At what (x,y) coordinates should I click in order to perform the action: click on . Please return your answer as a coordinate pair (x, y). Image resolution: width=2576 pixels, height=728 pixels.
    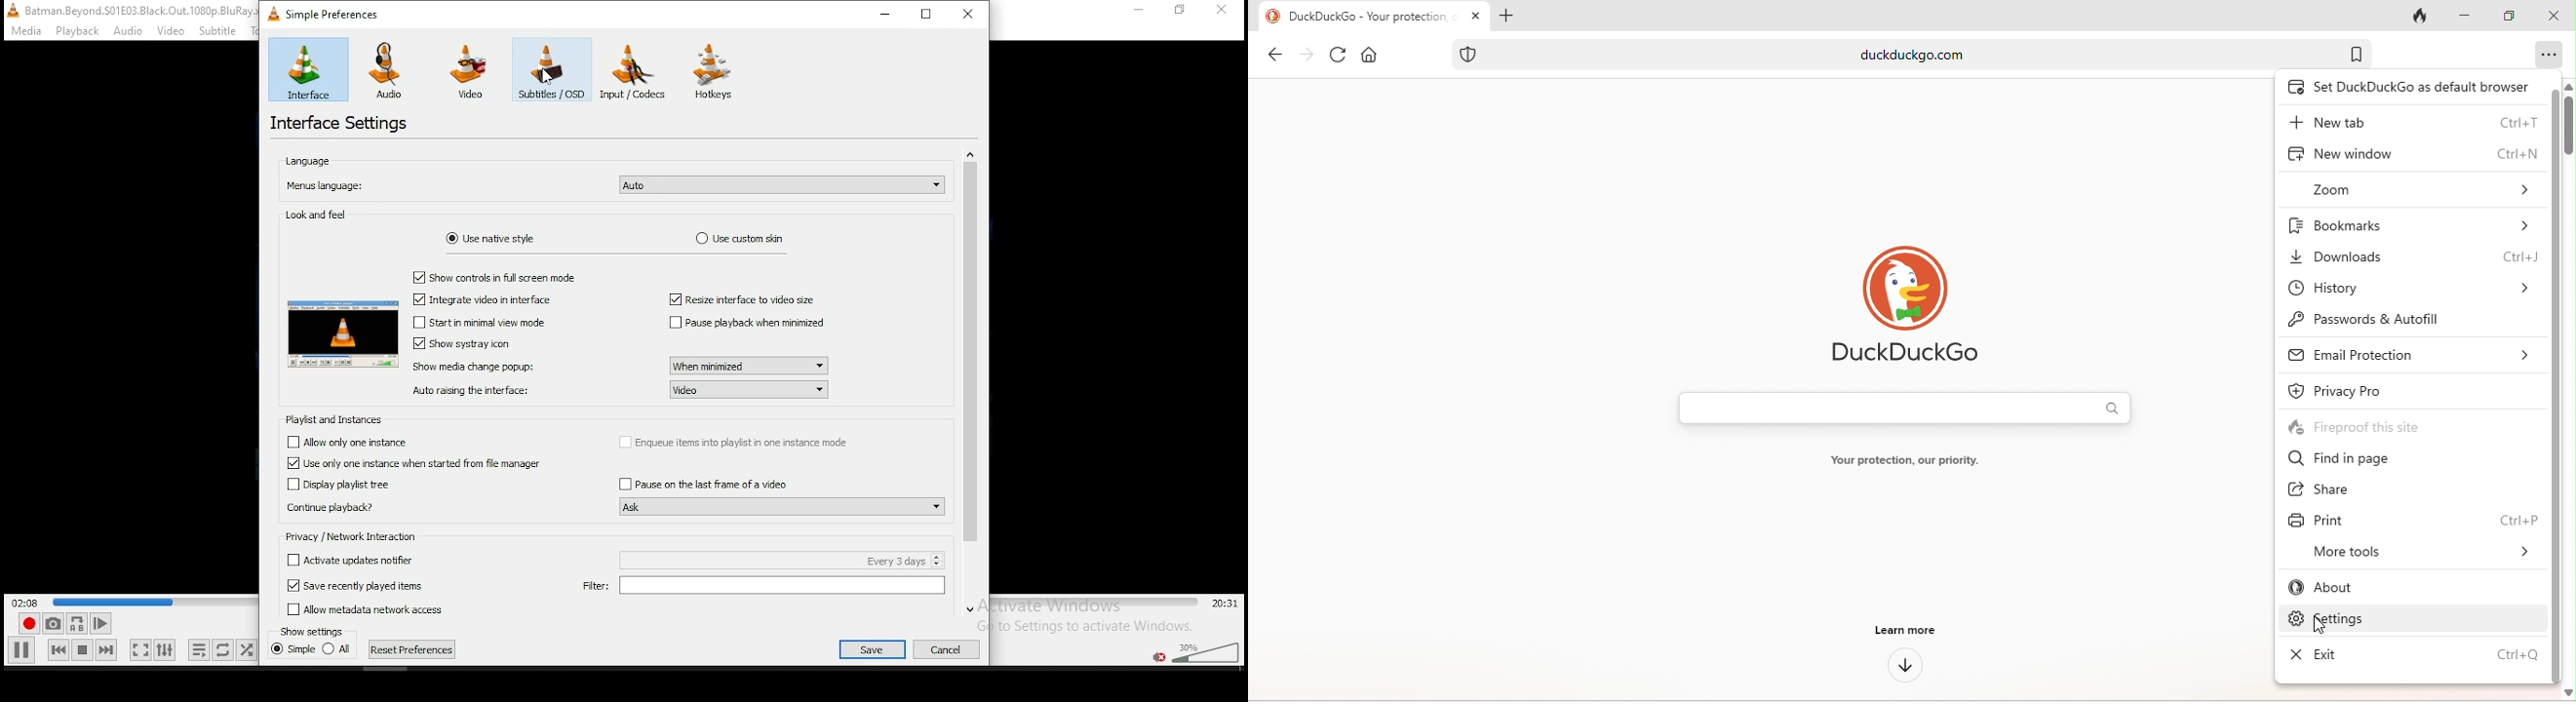
    Looking at the image, I should click on (466, 343).